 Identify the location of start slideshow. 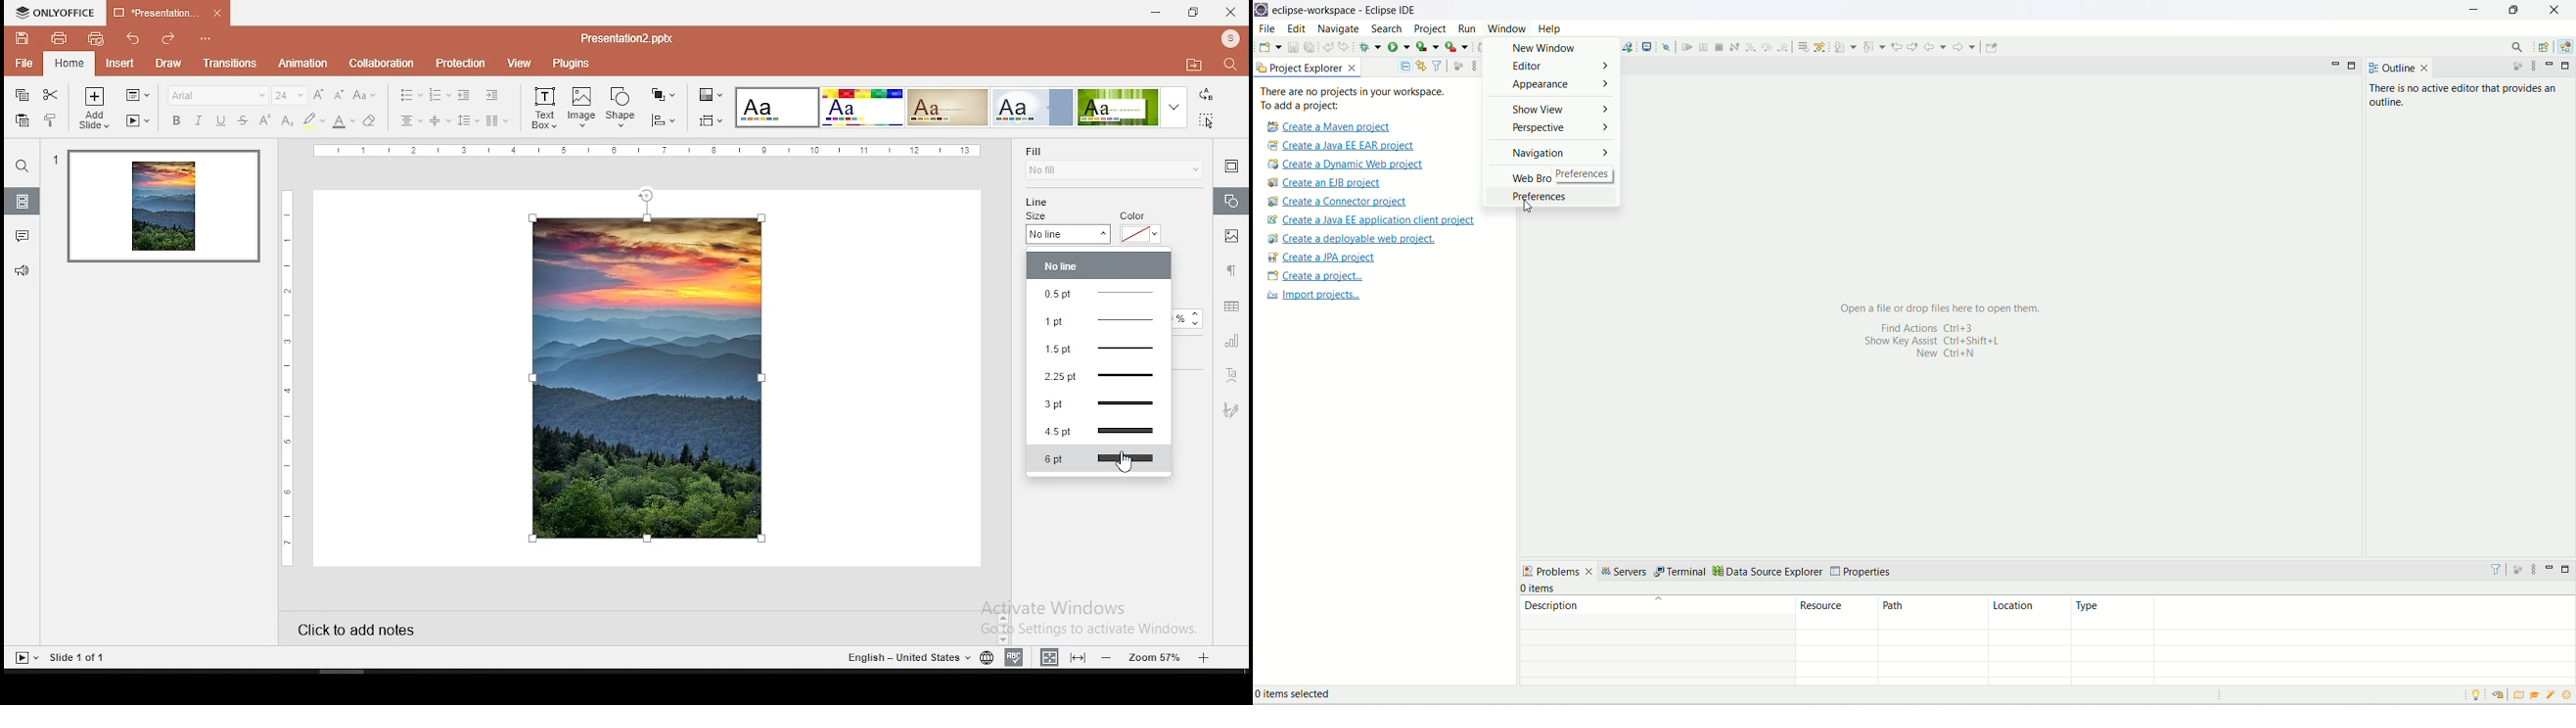
(25, 659).